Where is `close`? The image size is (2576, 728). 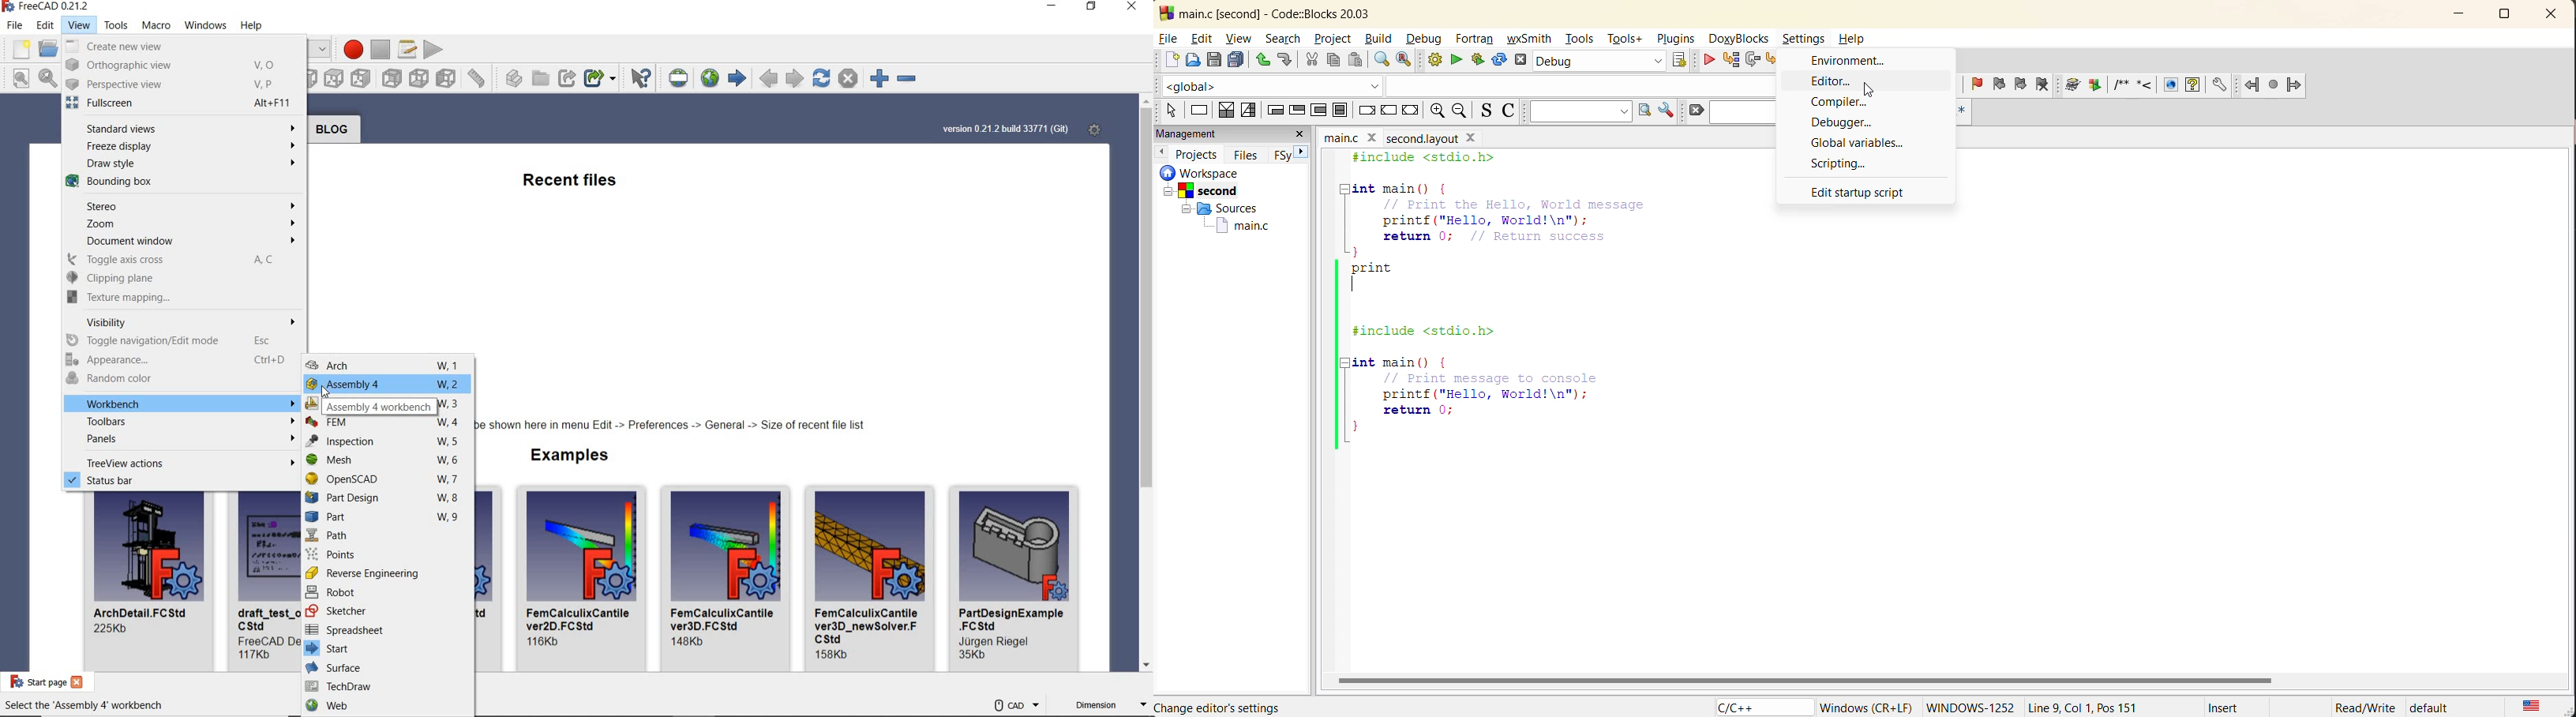 close is located at coordinates (1472, 138).